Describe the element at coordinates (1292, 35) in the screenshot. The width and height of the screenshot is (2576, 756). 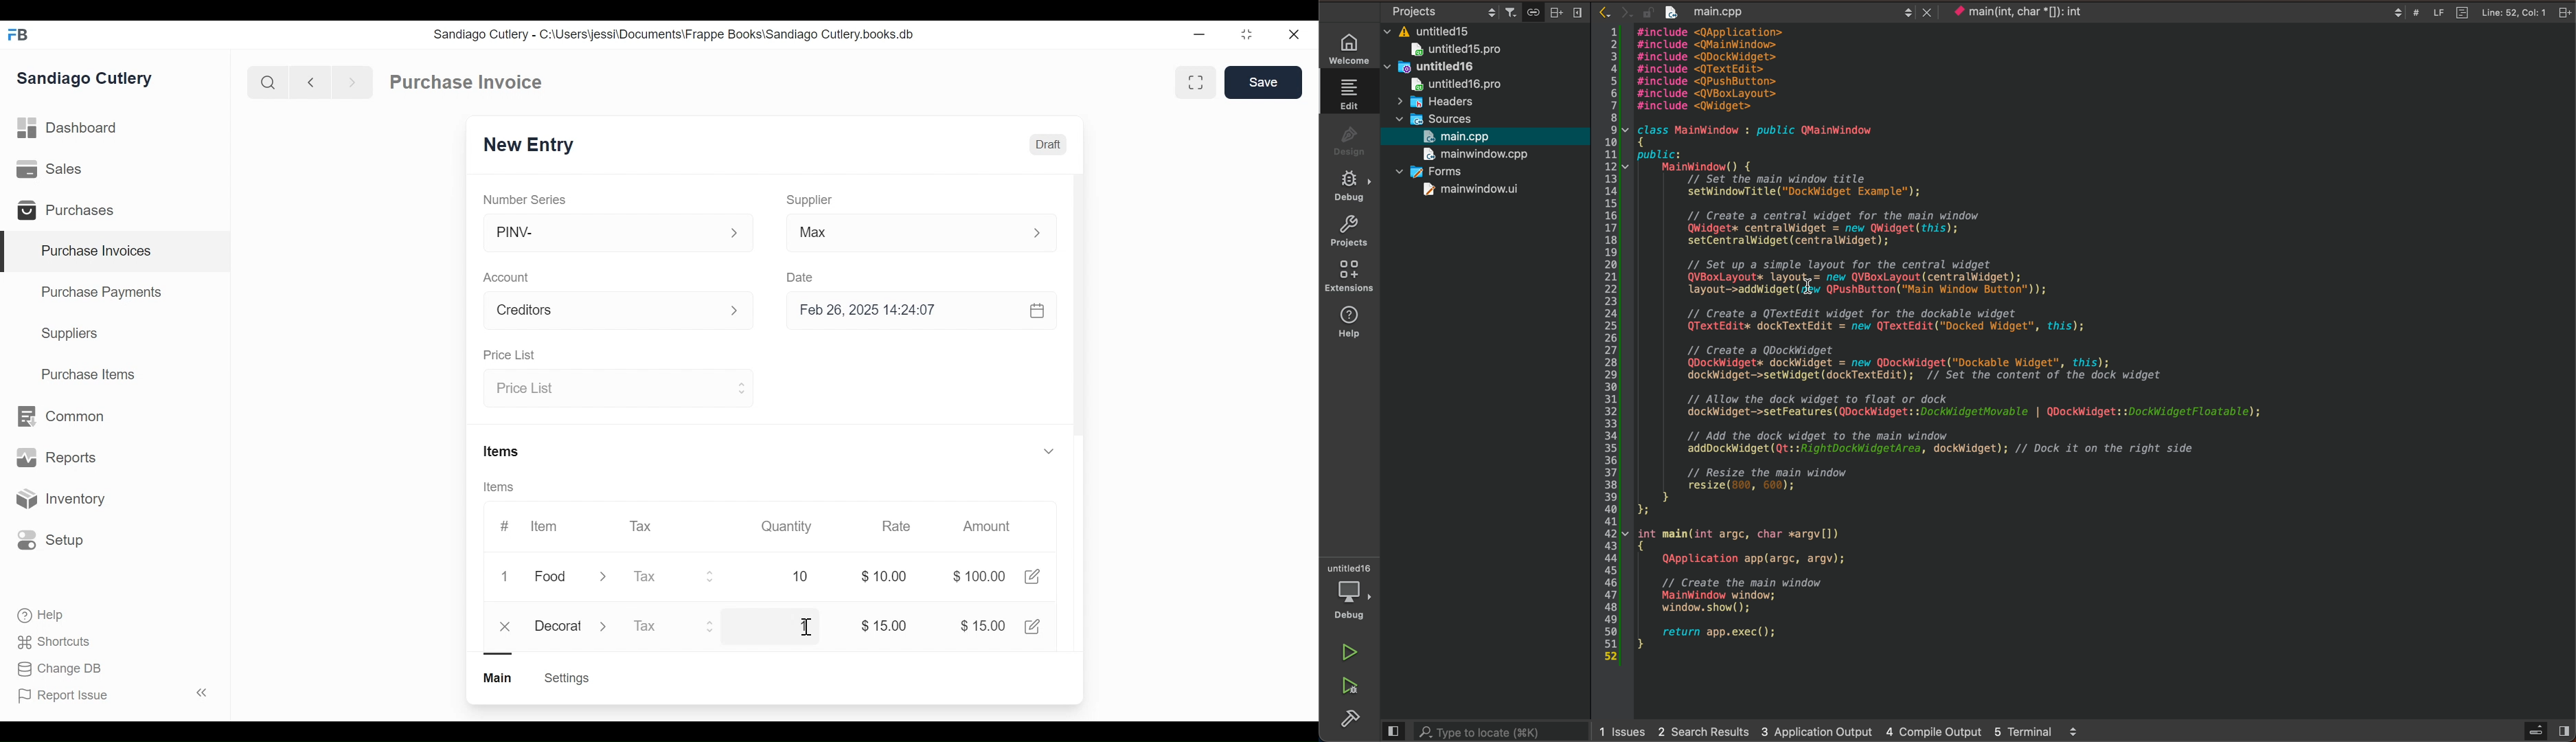
I see `close` at that location.